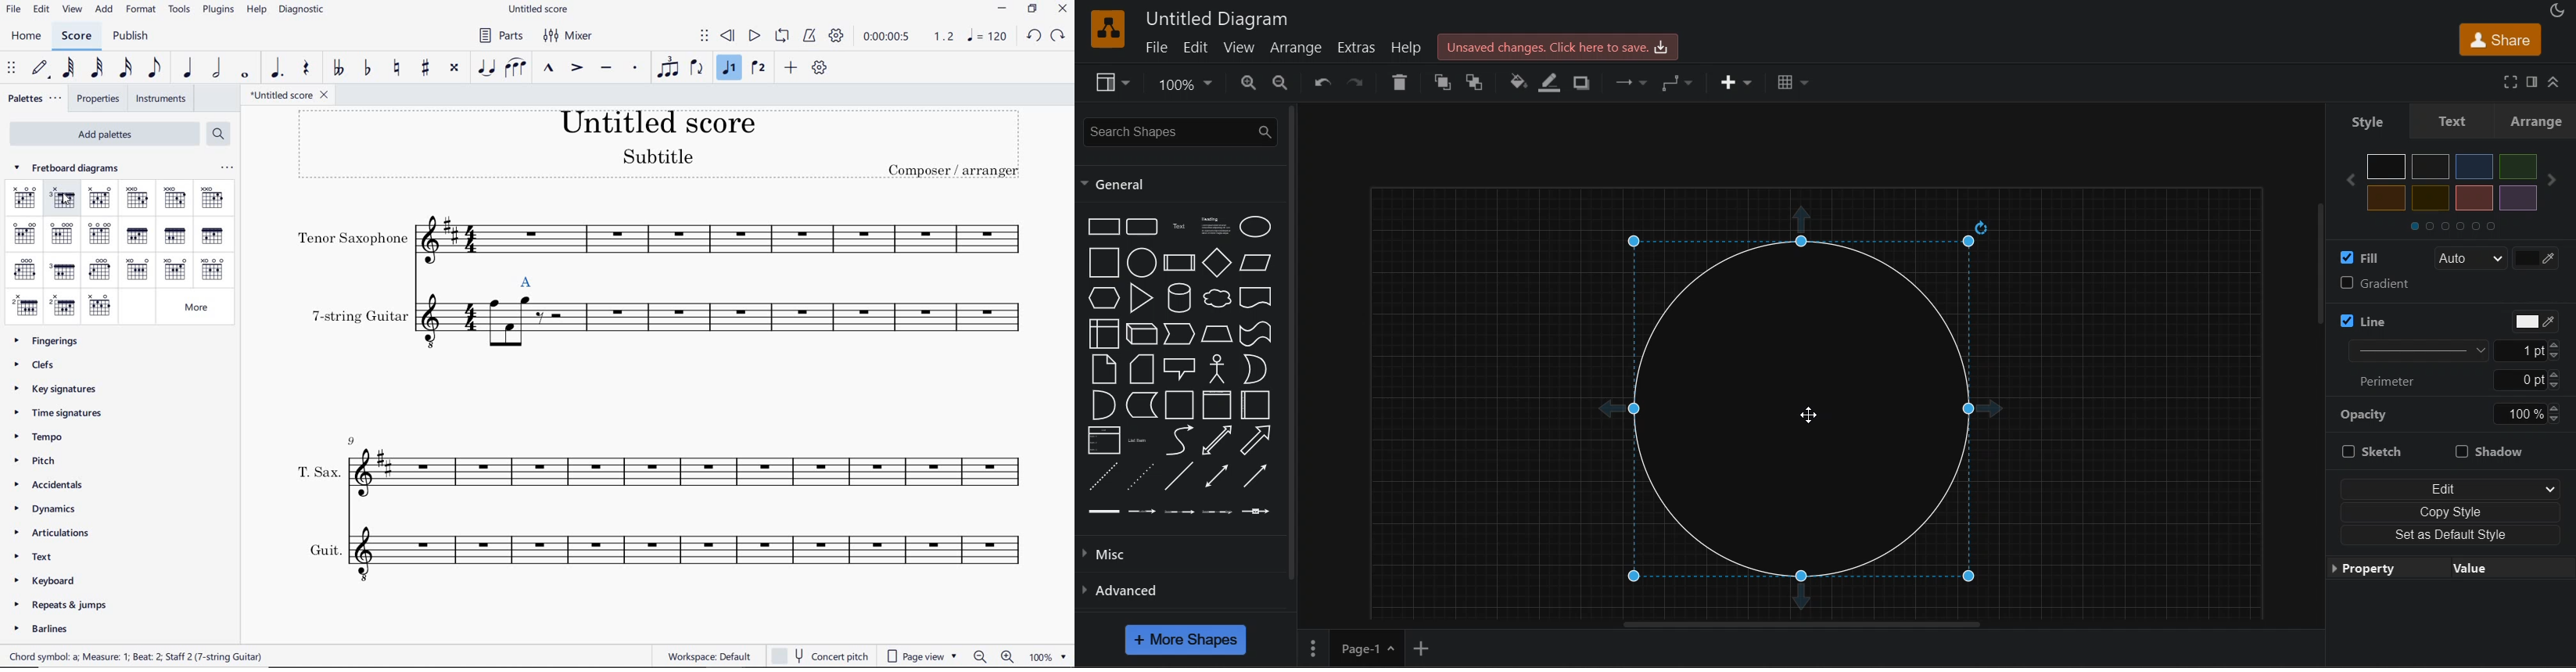  What do you see at coordinates (24, 198) in the screenshot?
I see `c` at bounding box center [24, 198].